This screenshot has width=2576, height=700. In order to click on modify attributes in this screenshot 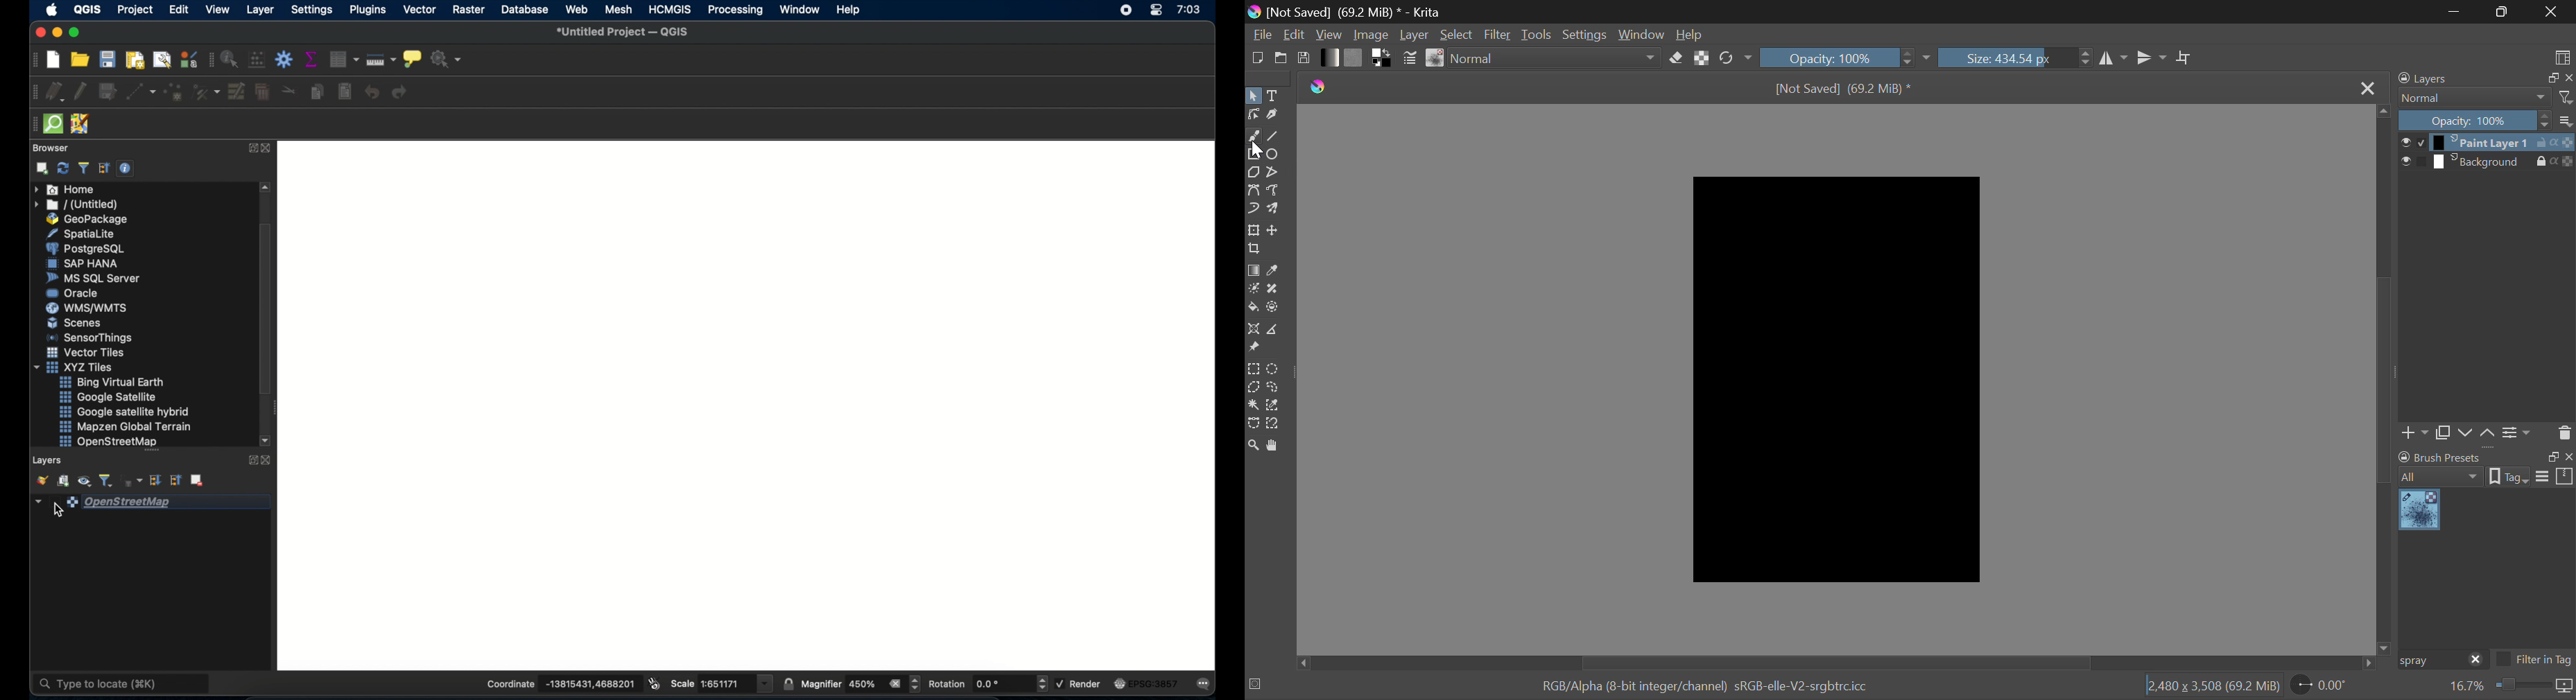, I will do `click(237, 93)`.